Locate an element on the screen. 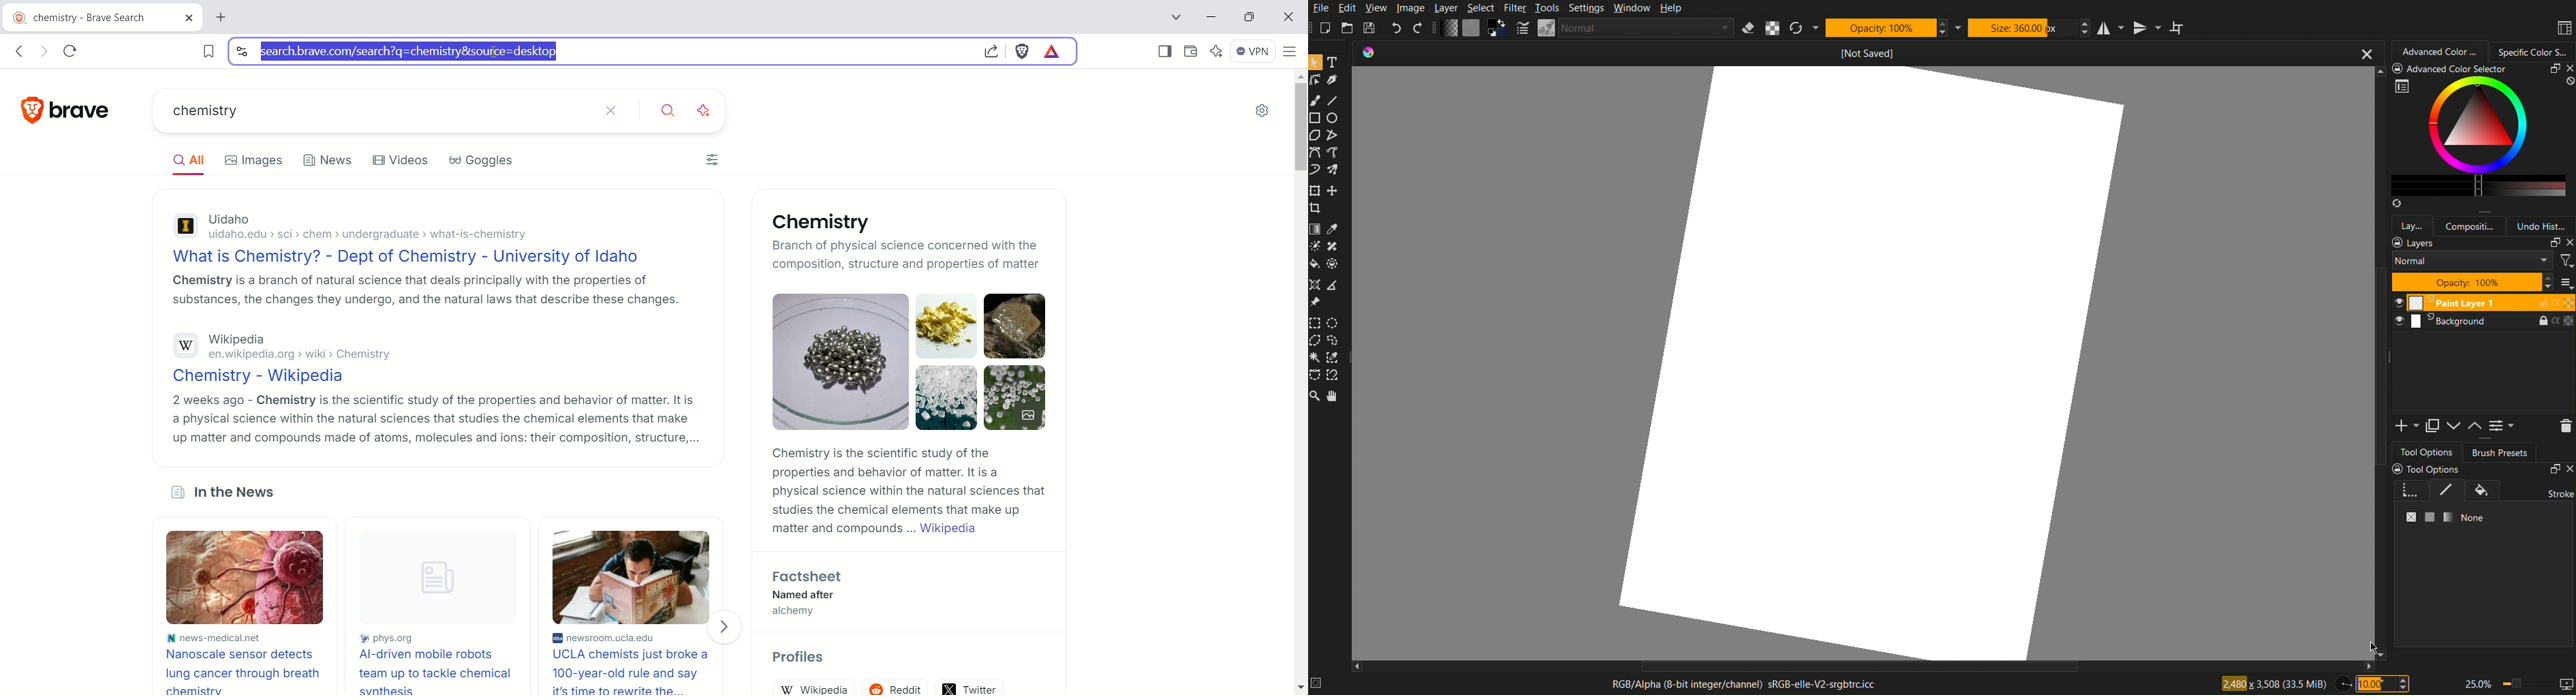 The image size is (2576, 700). Window is located at coordinates (1634, 9).